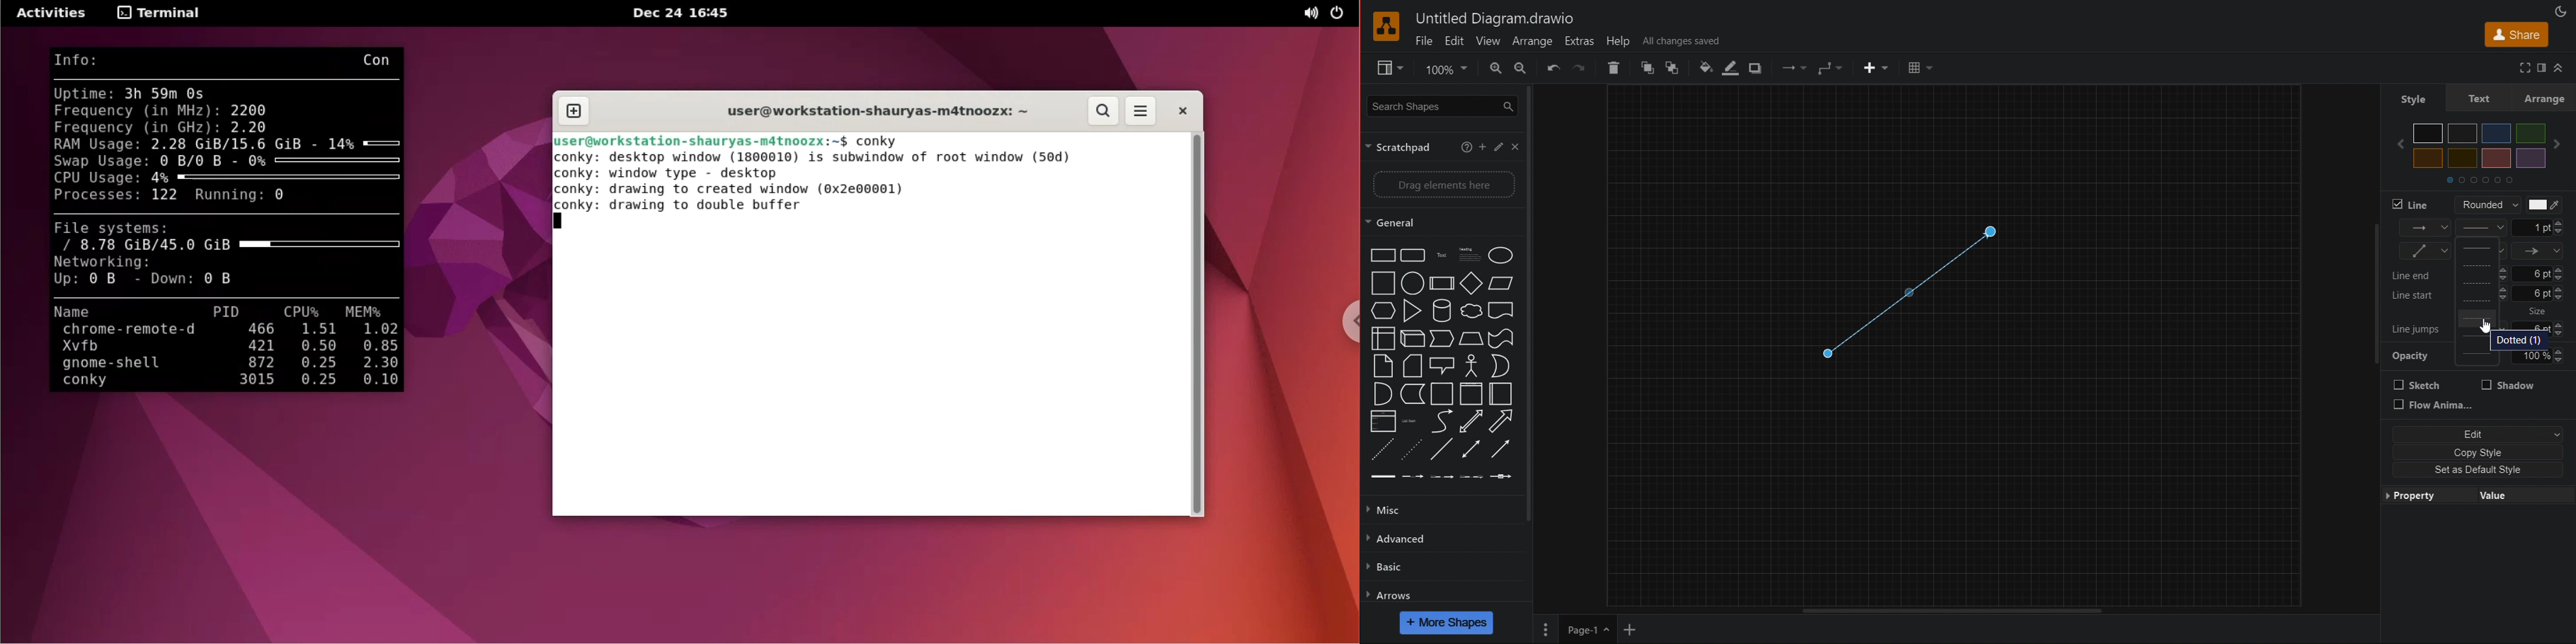 Image resolution: width=2576 pixels, height=644 pixels. Describe the element at coordinates (1793, 68) in the screenshot. I see `Waypoint` at that location.